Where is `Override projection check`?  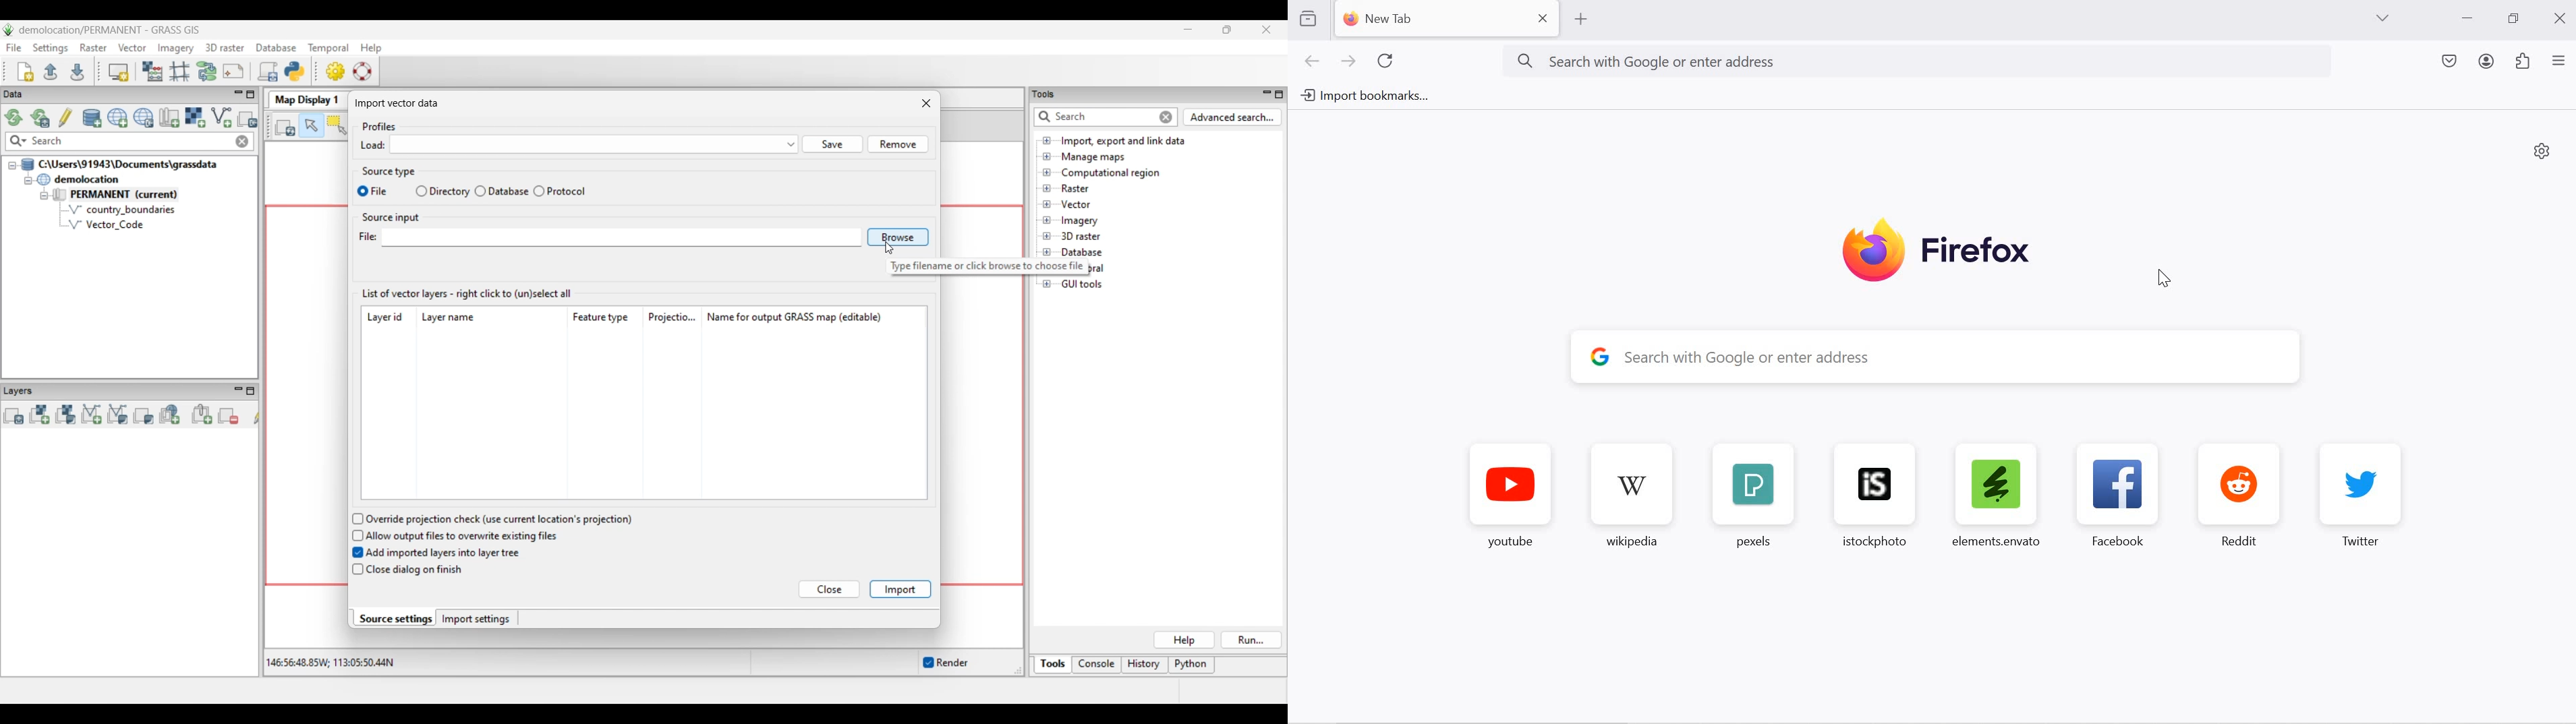
Override projection check is located at coordinates (498, 519).